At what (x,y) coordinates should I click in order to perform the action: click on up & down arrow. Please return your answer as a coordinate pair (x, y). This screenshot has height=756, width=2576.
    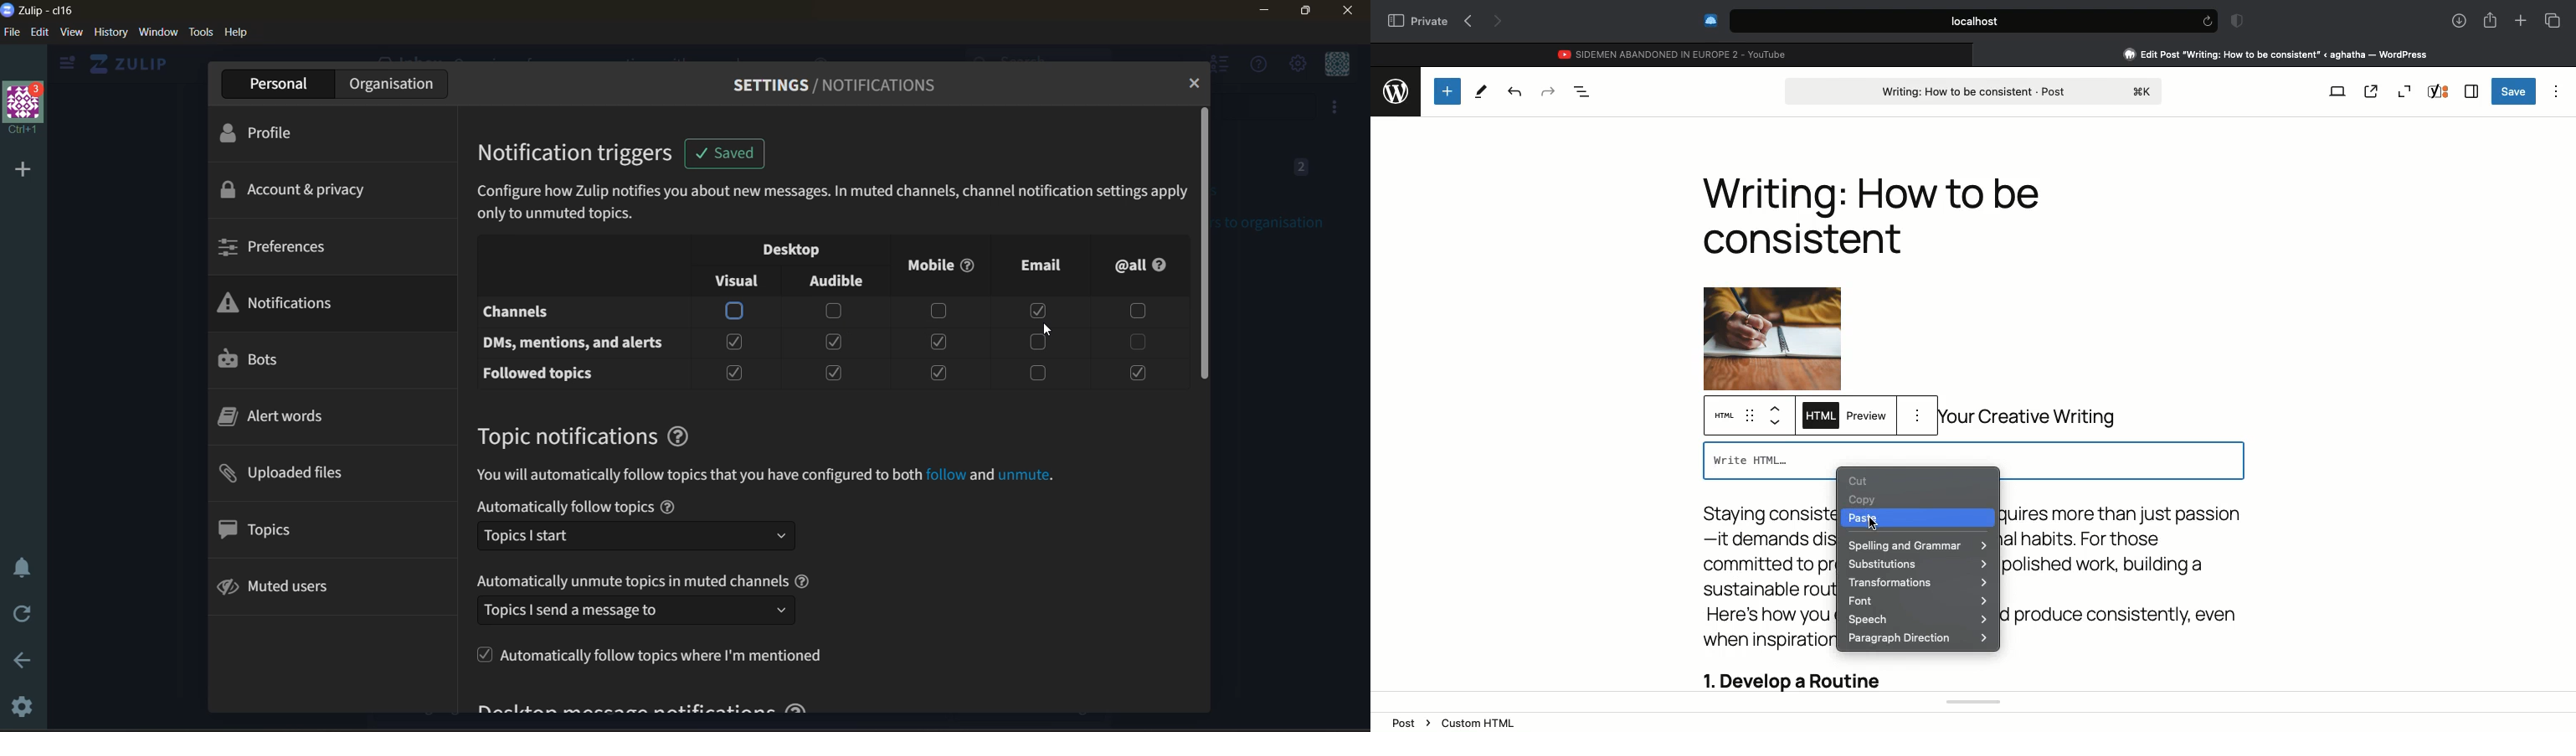
    Looking at the image, I should click on (1776, 416).